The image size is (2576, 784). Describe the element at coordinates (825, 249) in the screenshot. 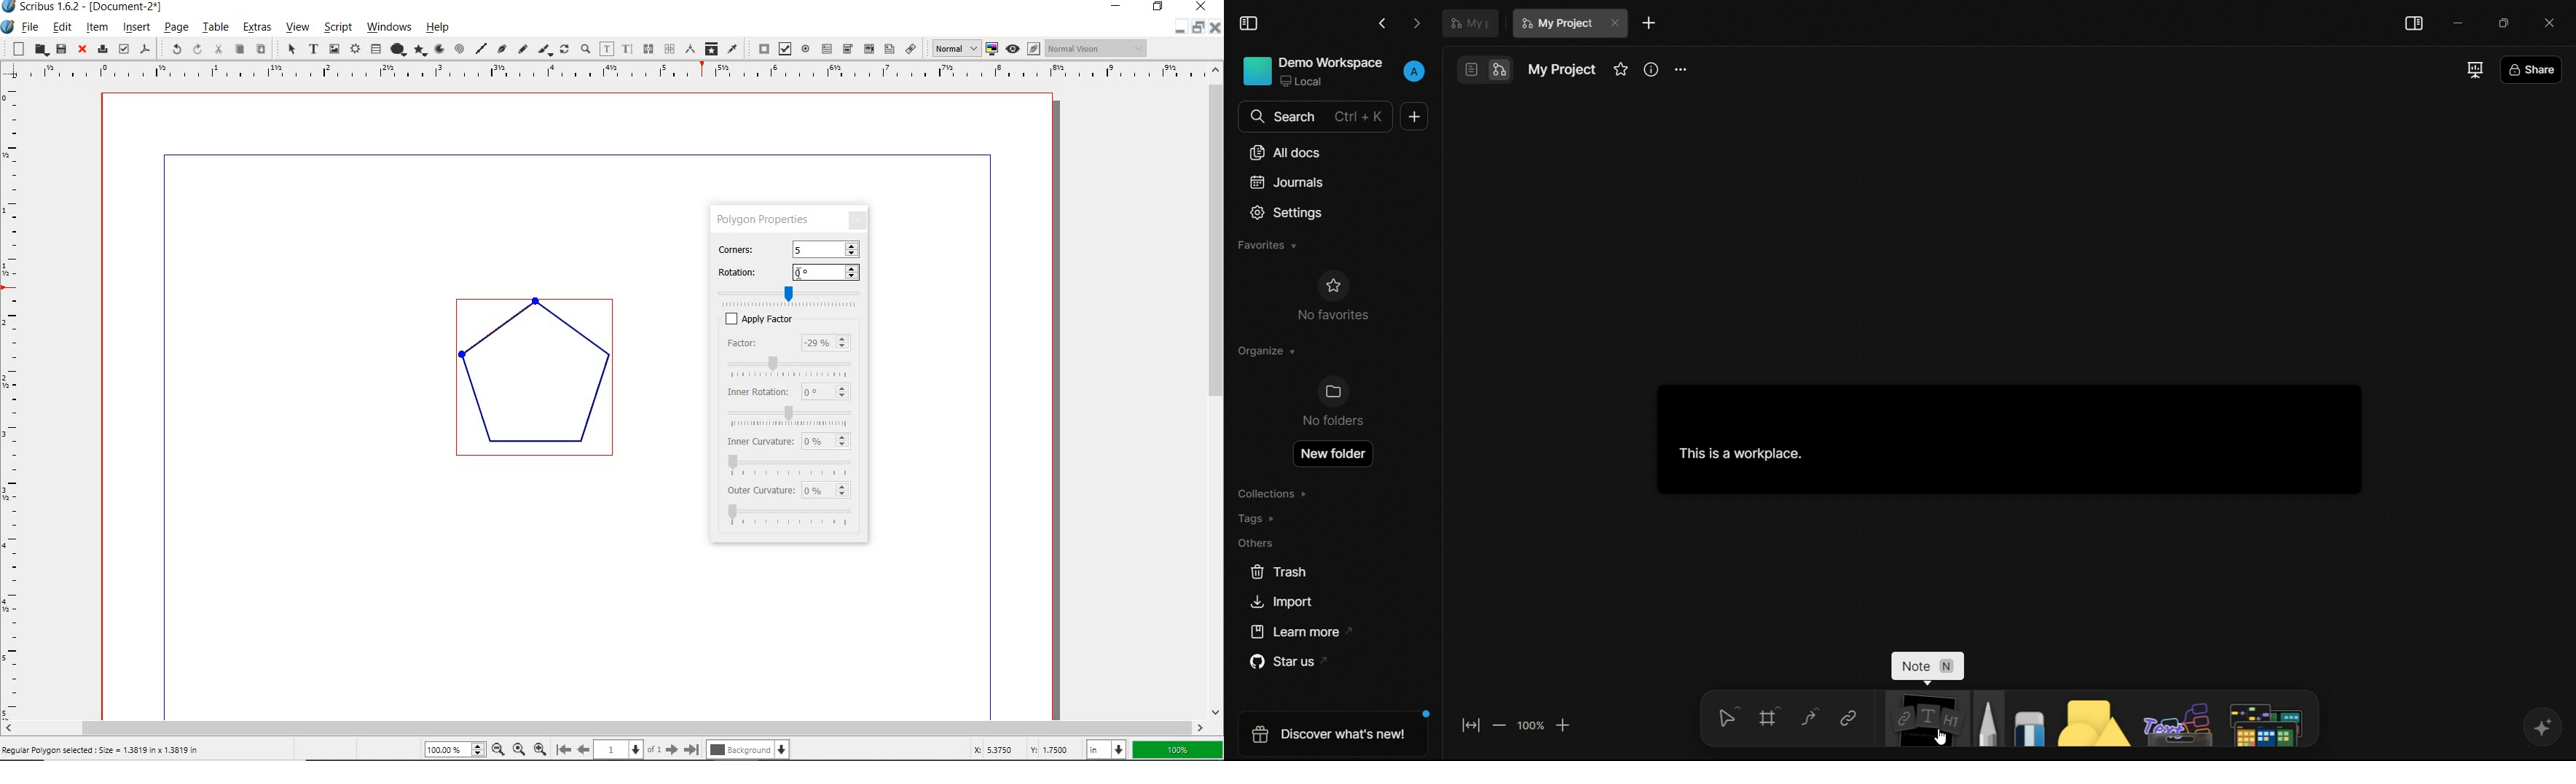

I see `Input corners` at that location.